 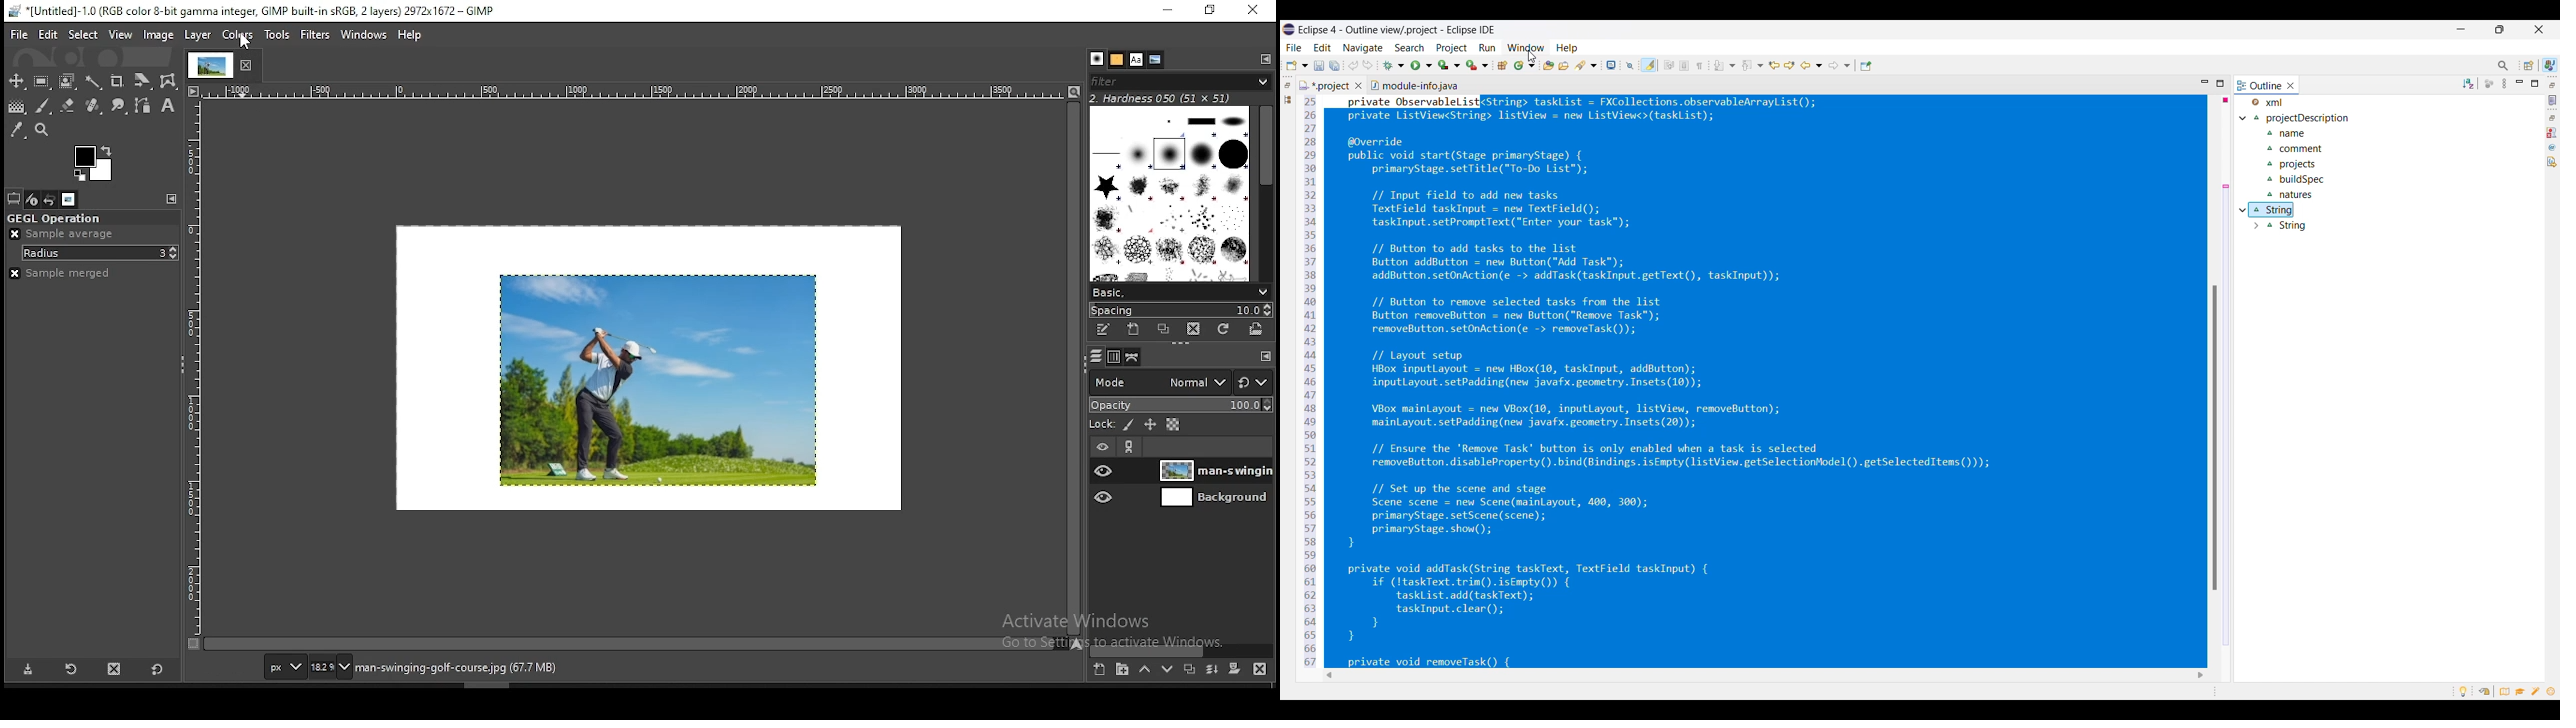 What do you see at coordinates (1135, 60) in the screenshot?
I see `fonts` at bounding box center [1135, 60].